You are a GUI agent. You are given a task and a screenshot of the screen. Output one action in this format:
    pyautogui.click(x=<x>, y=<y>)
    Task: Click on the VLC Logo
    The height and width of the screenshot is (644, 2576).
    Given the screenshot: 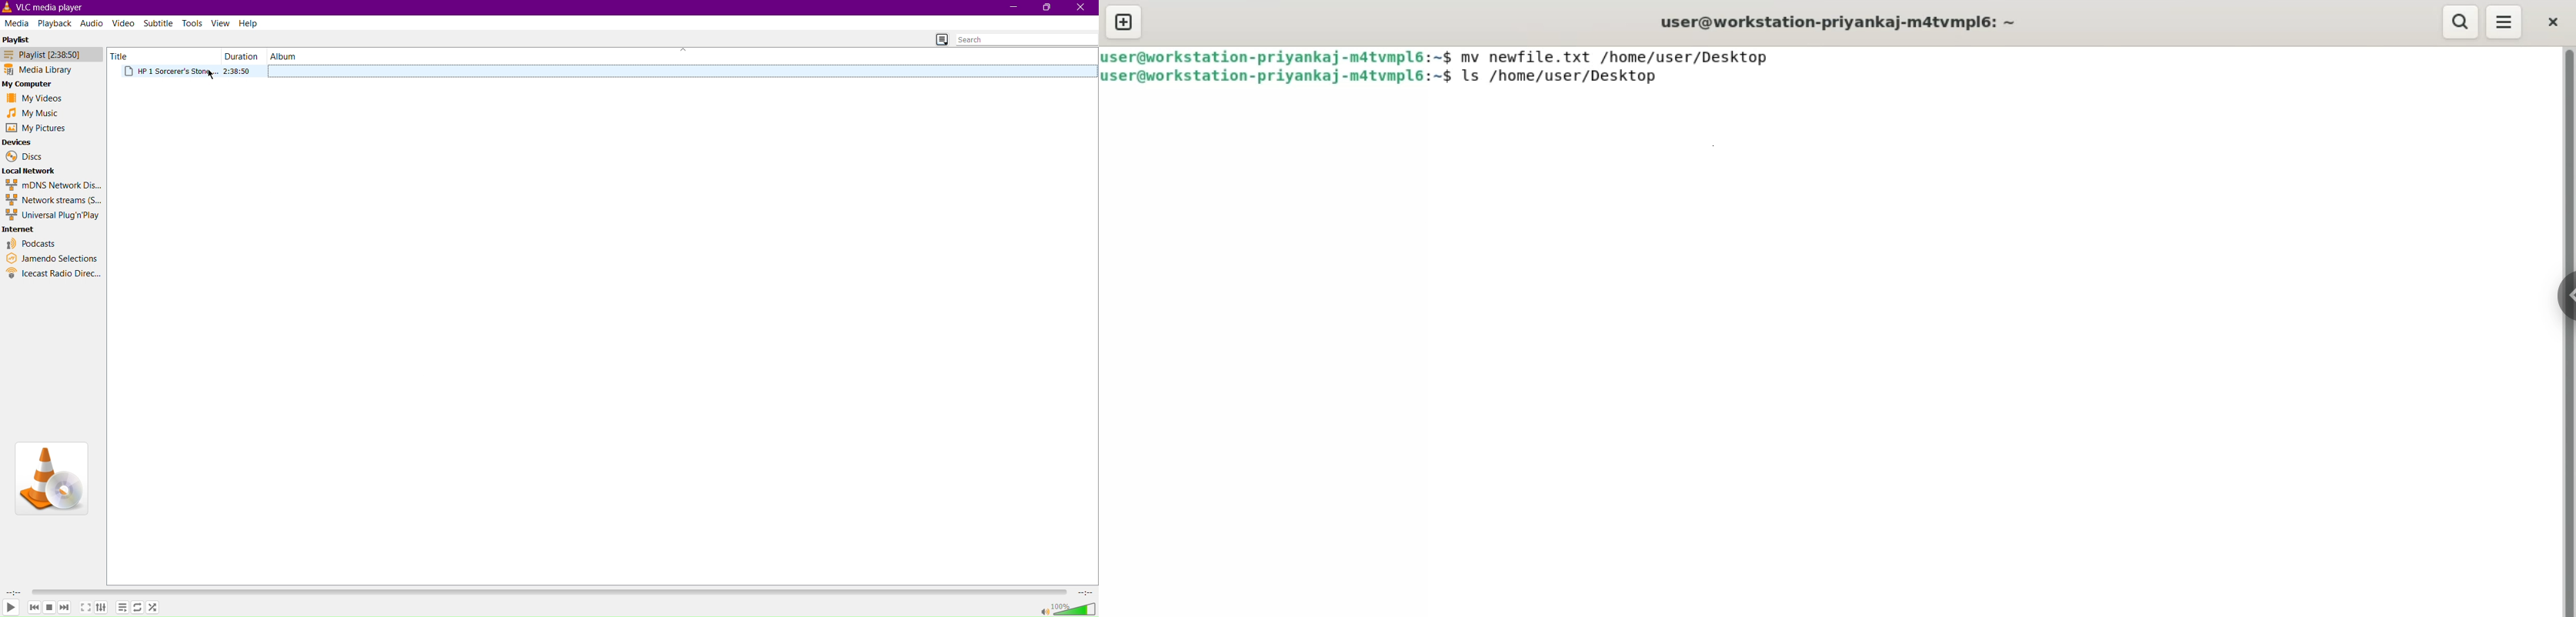 What is the action you would take?
    pyautogui.click(x=50, y=479)
    